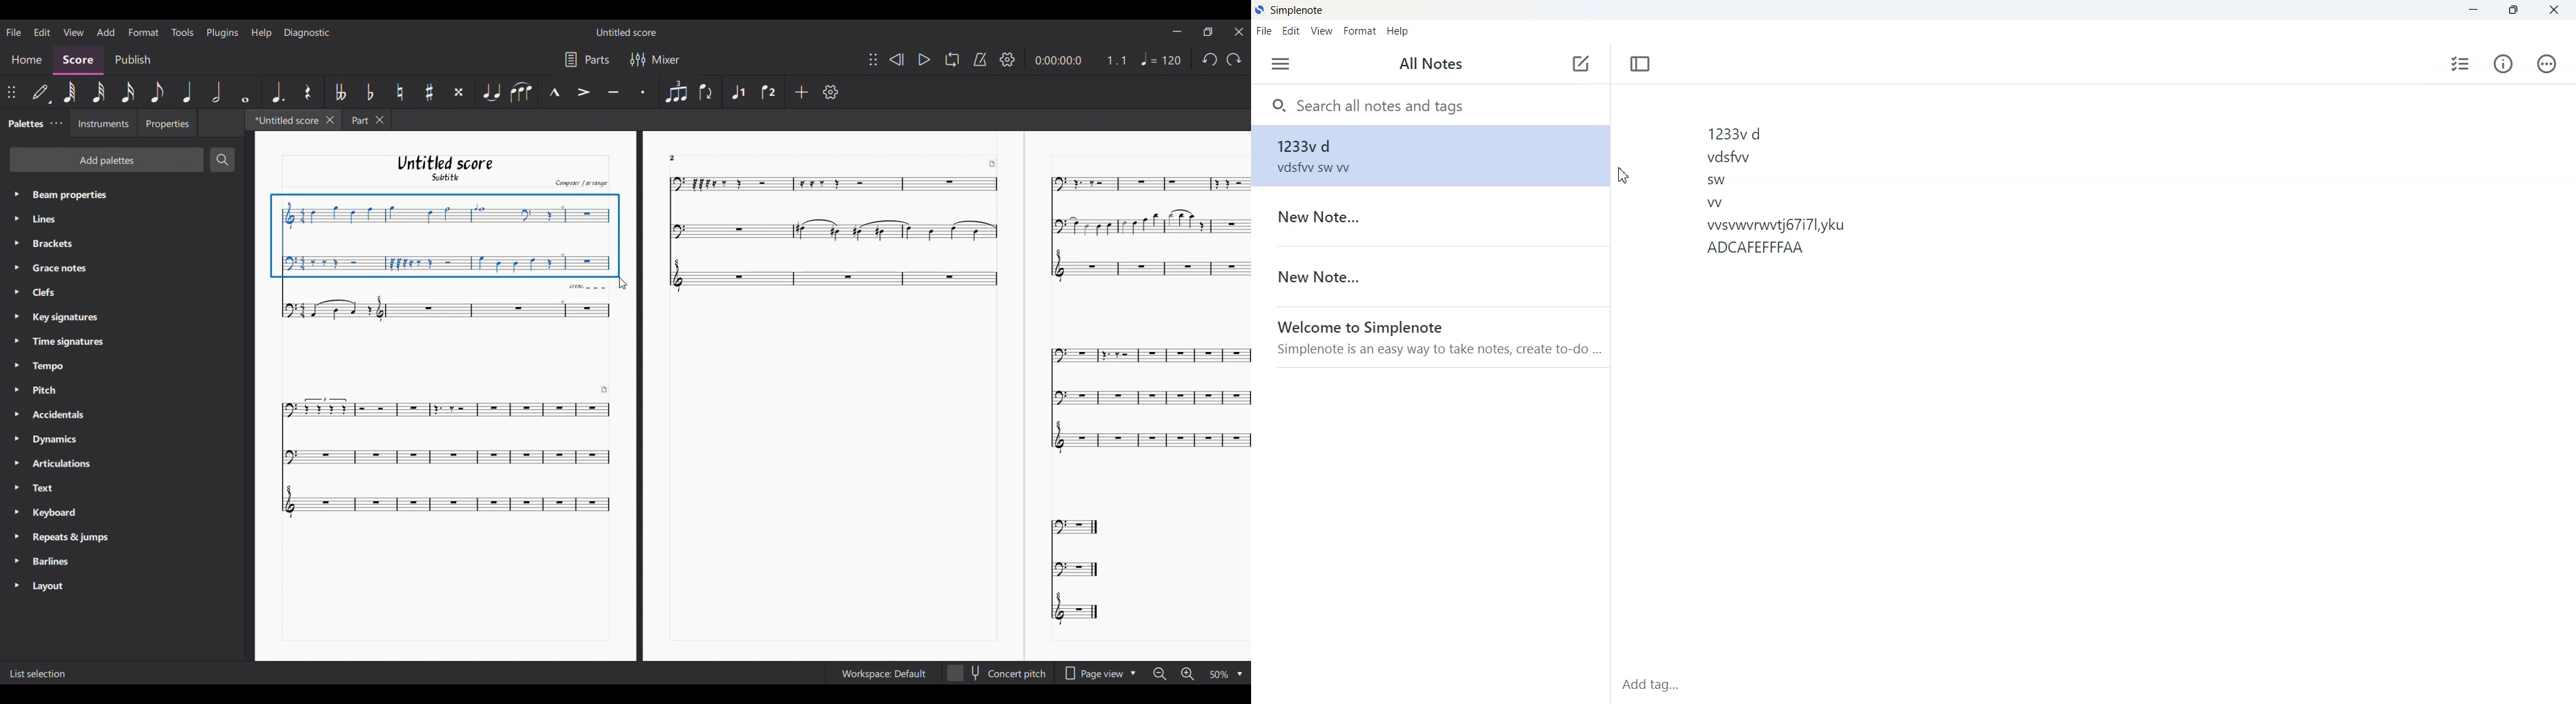 This screenshot has height=728, width=2576. What do you see at coordinates (1624, 175) in the screenshot?
I see `Cursor` at bounding box center [1624, 175].